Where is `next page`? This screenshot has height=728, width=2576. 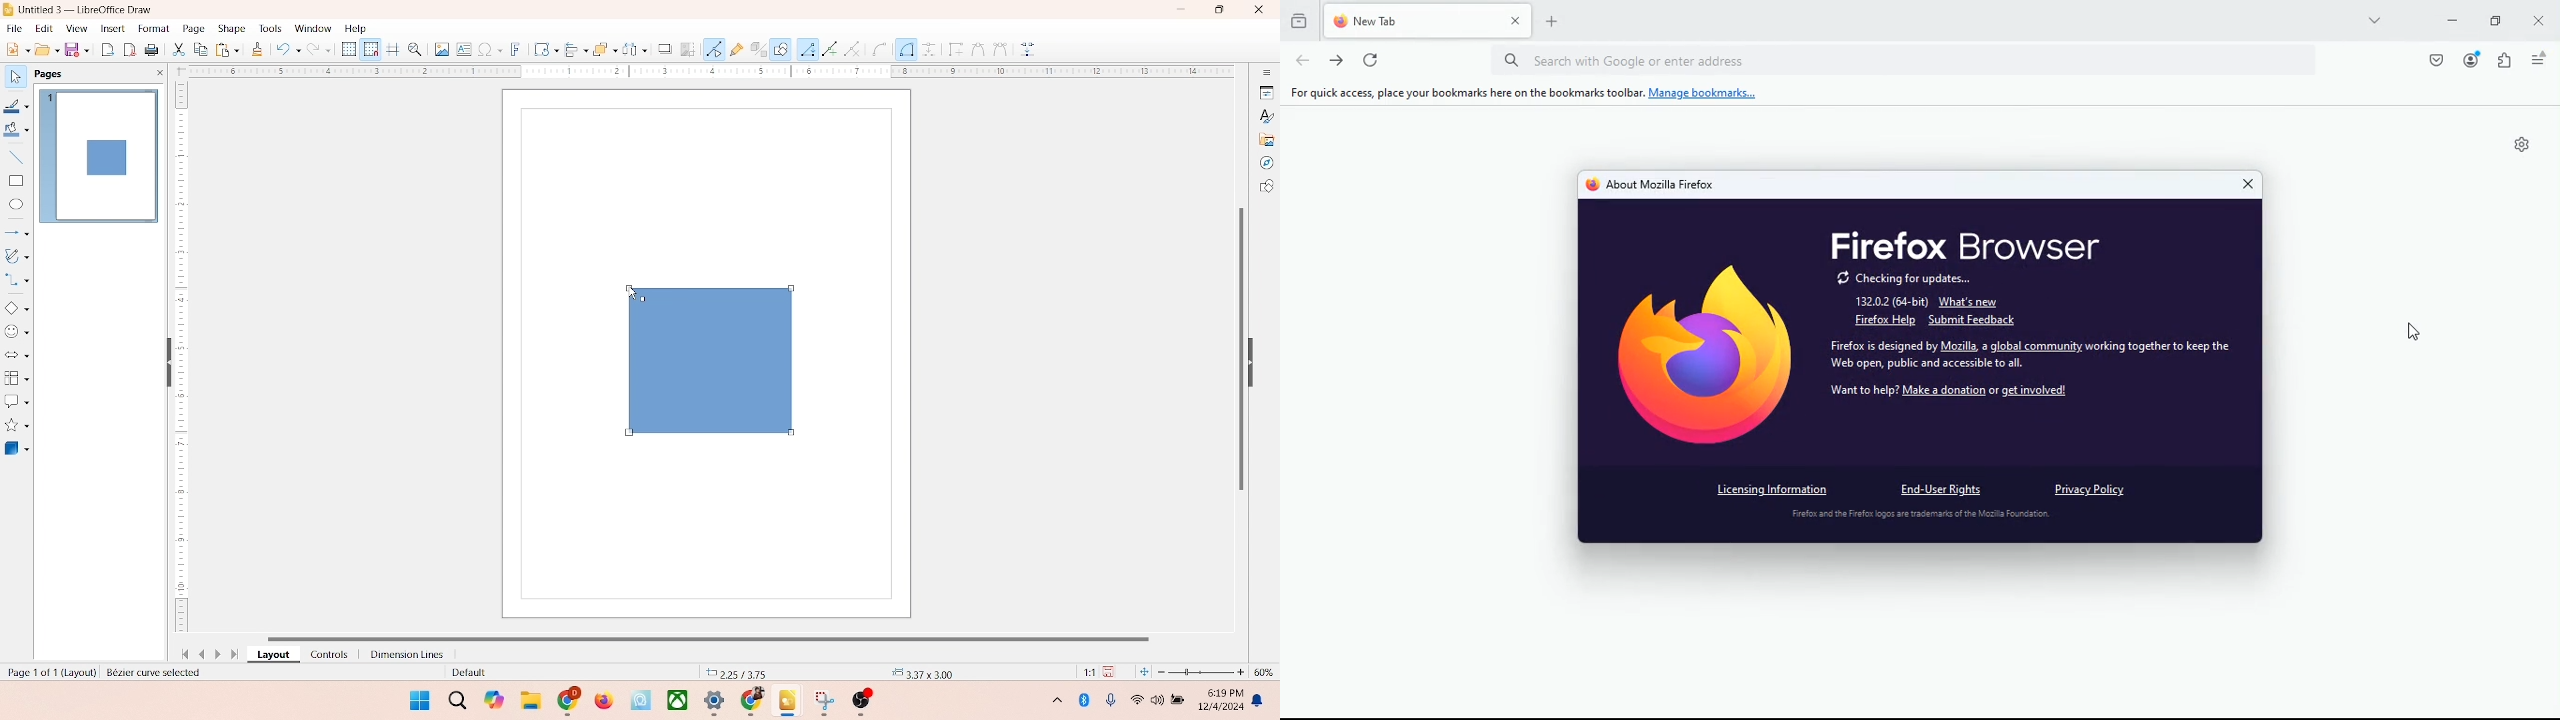
next page is located at coordinates (220, 654).